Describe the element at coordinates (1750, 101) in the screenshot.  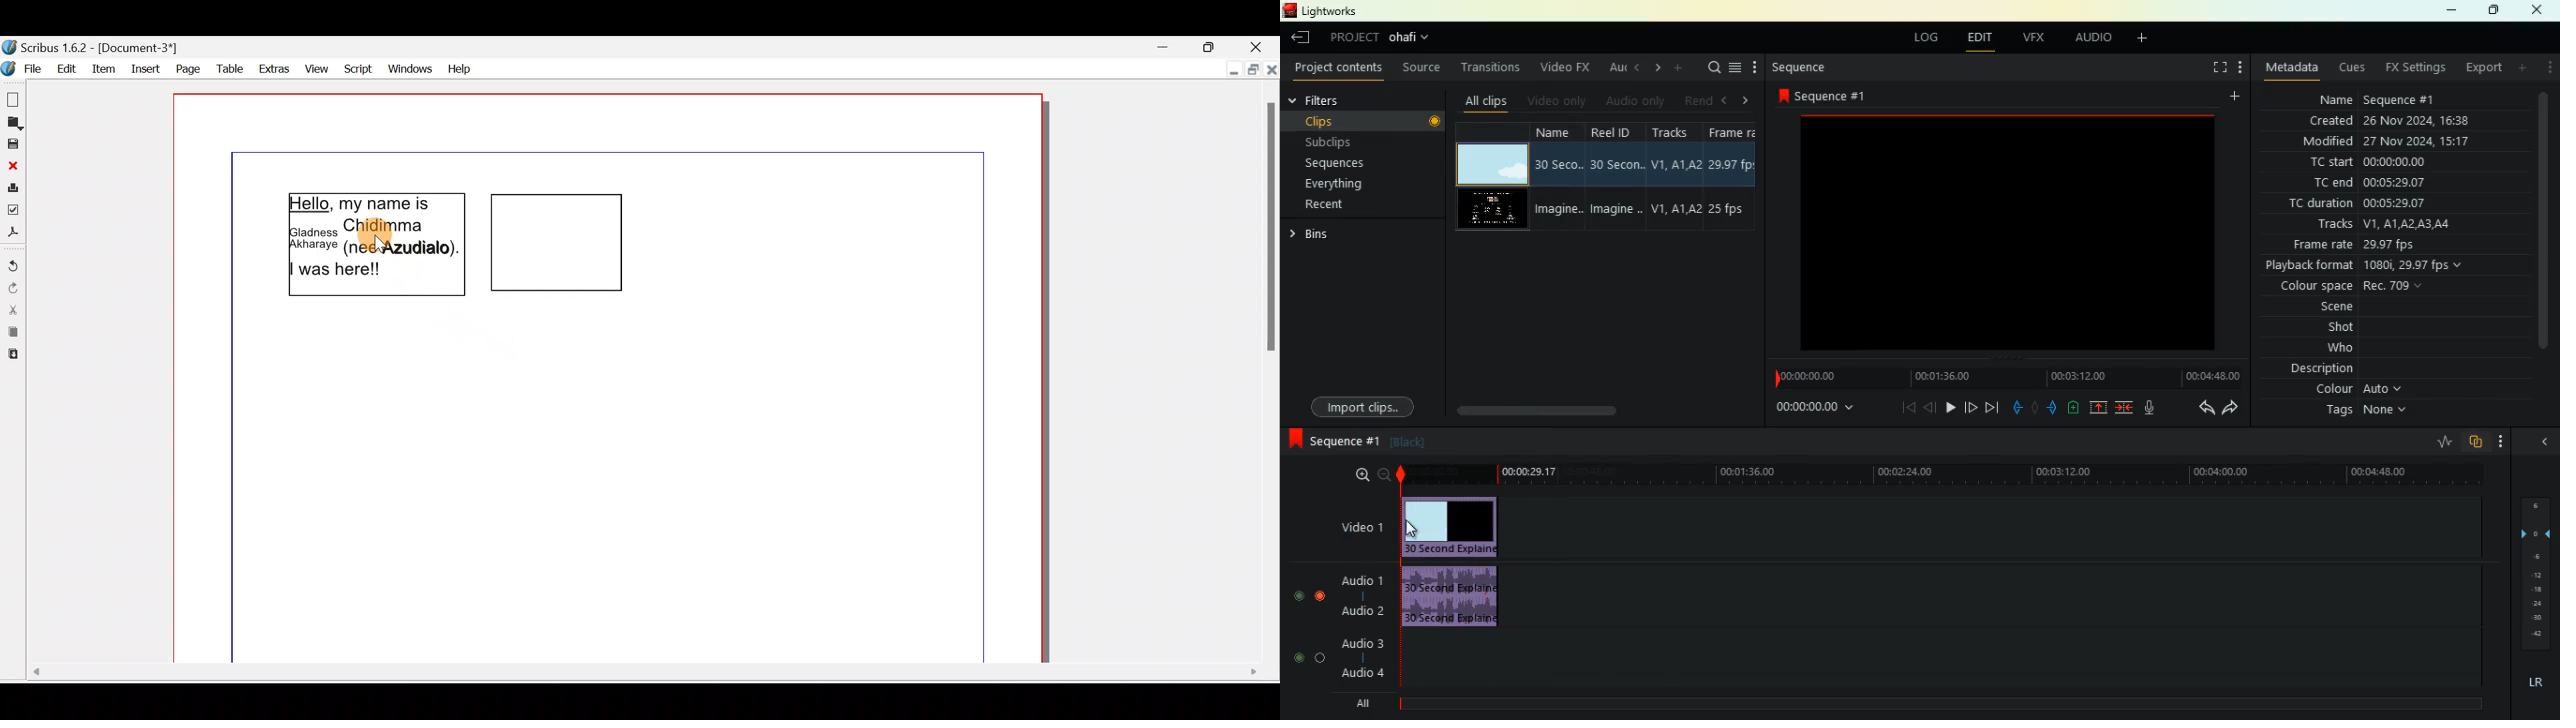
I see `right` at that location.